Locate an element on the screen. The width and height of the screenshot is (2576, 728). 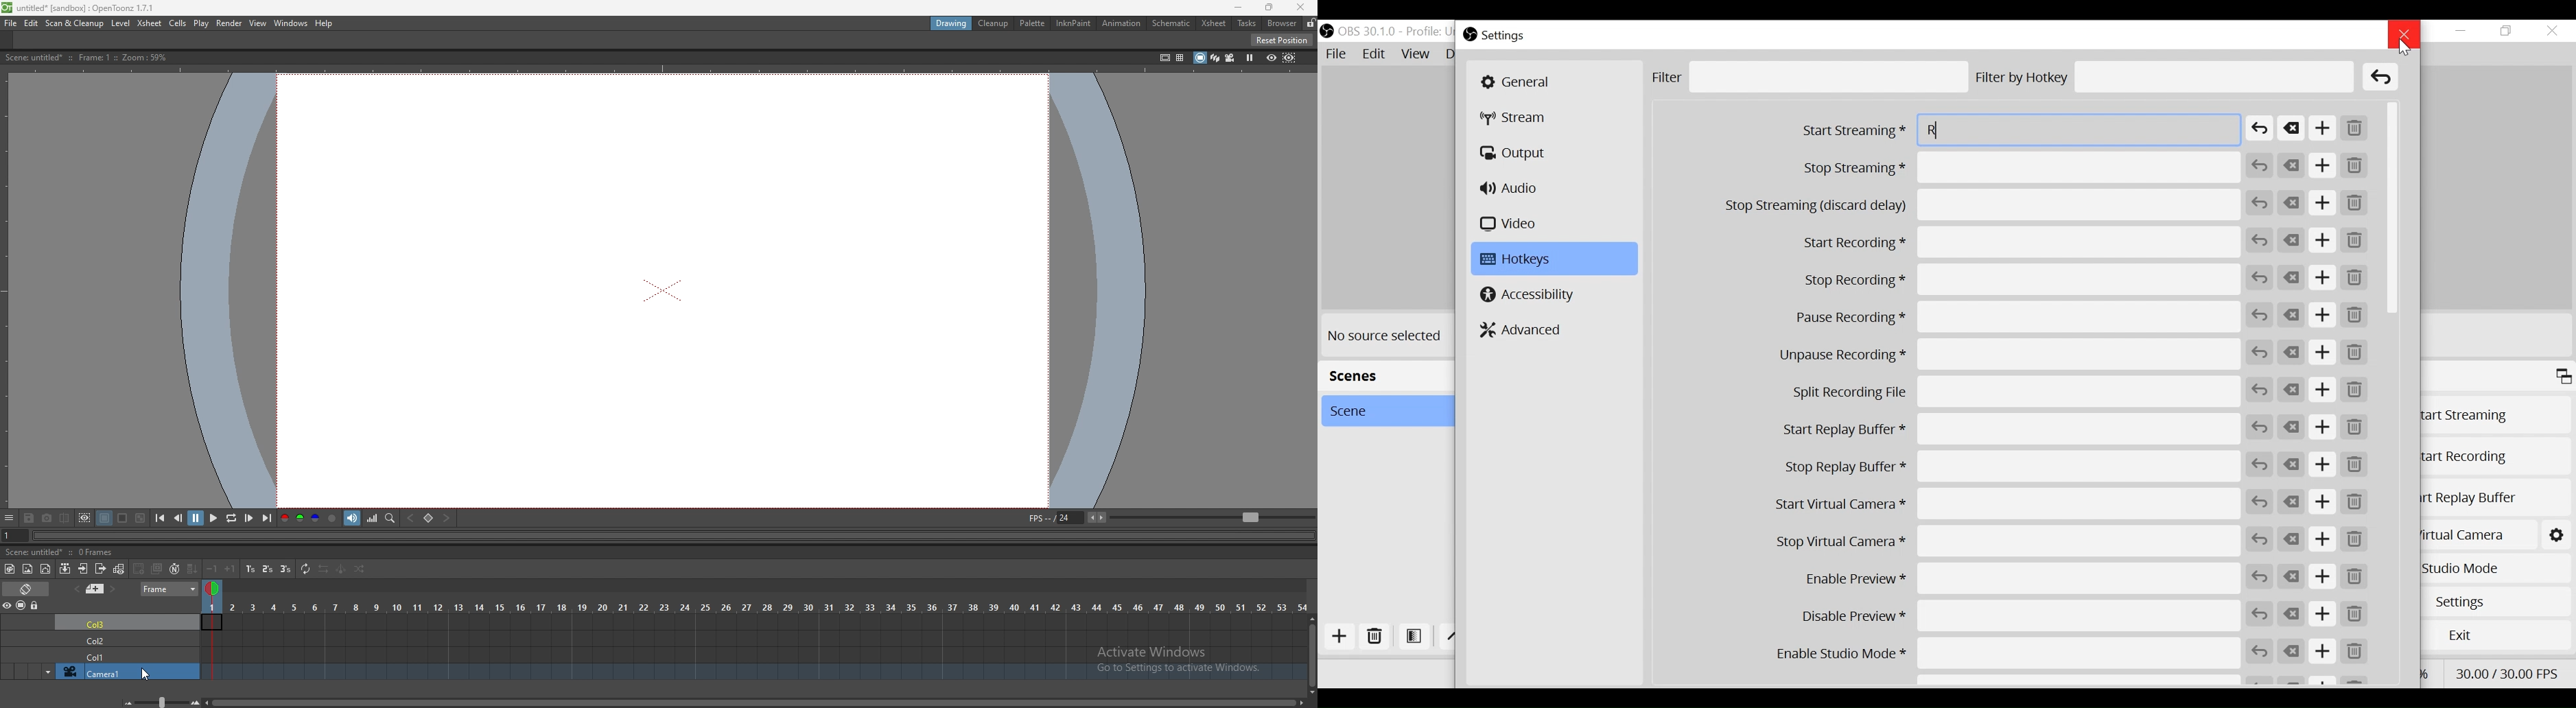
Revert is located at coordinates (2260, 166).